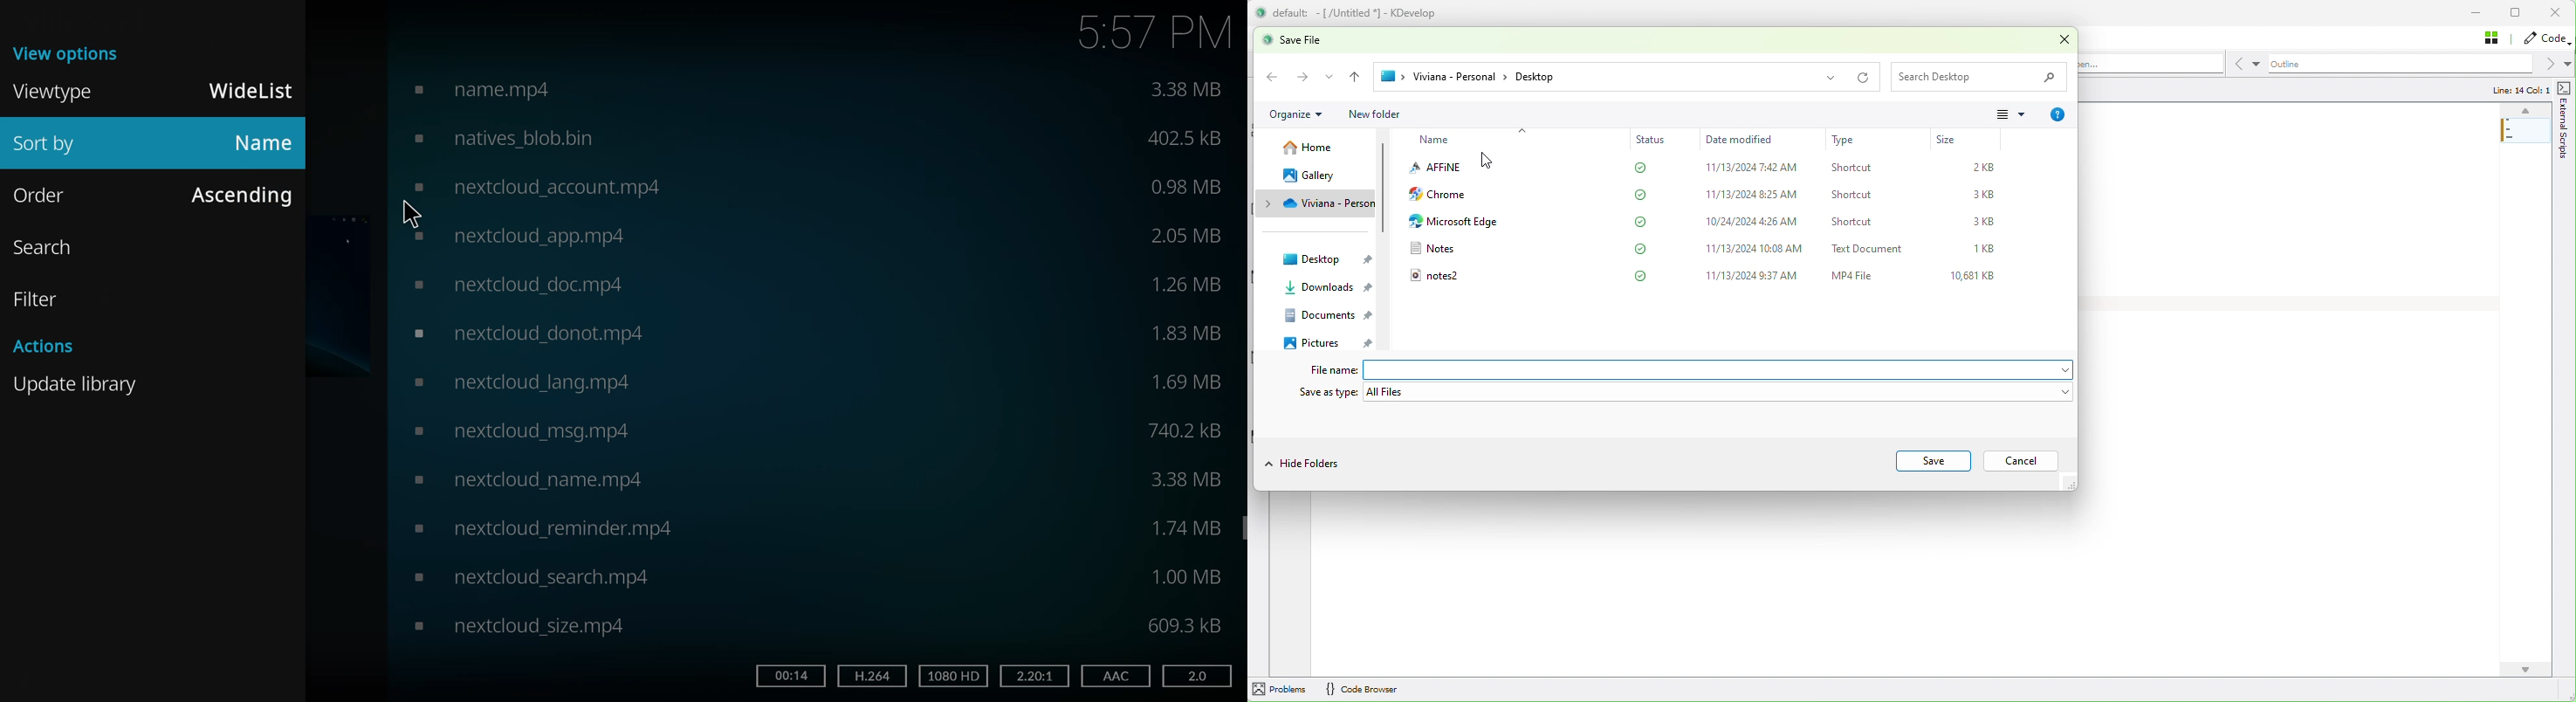 This screenshot has height=728, width=2576. I want to click on 1KB, so click(1987, 249).